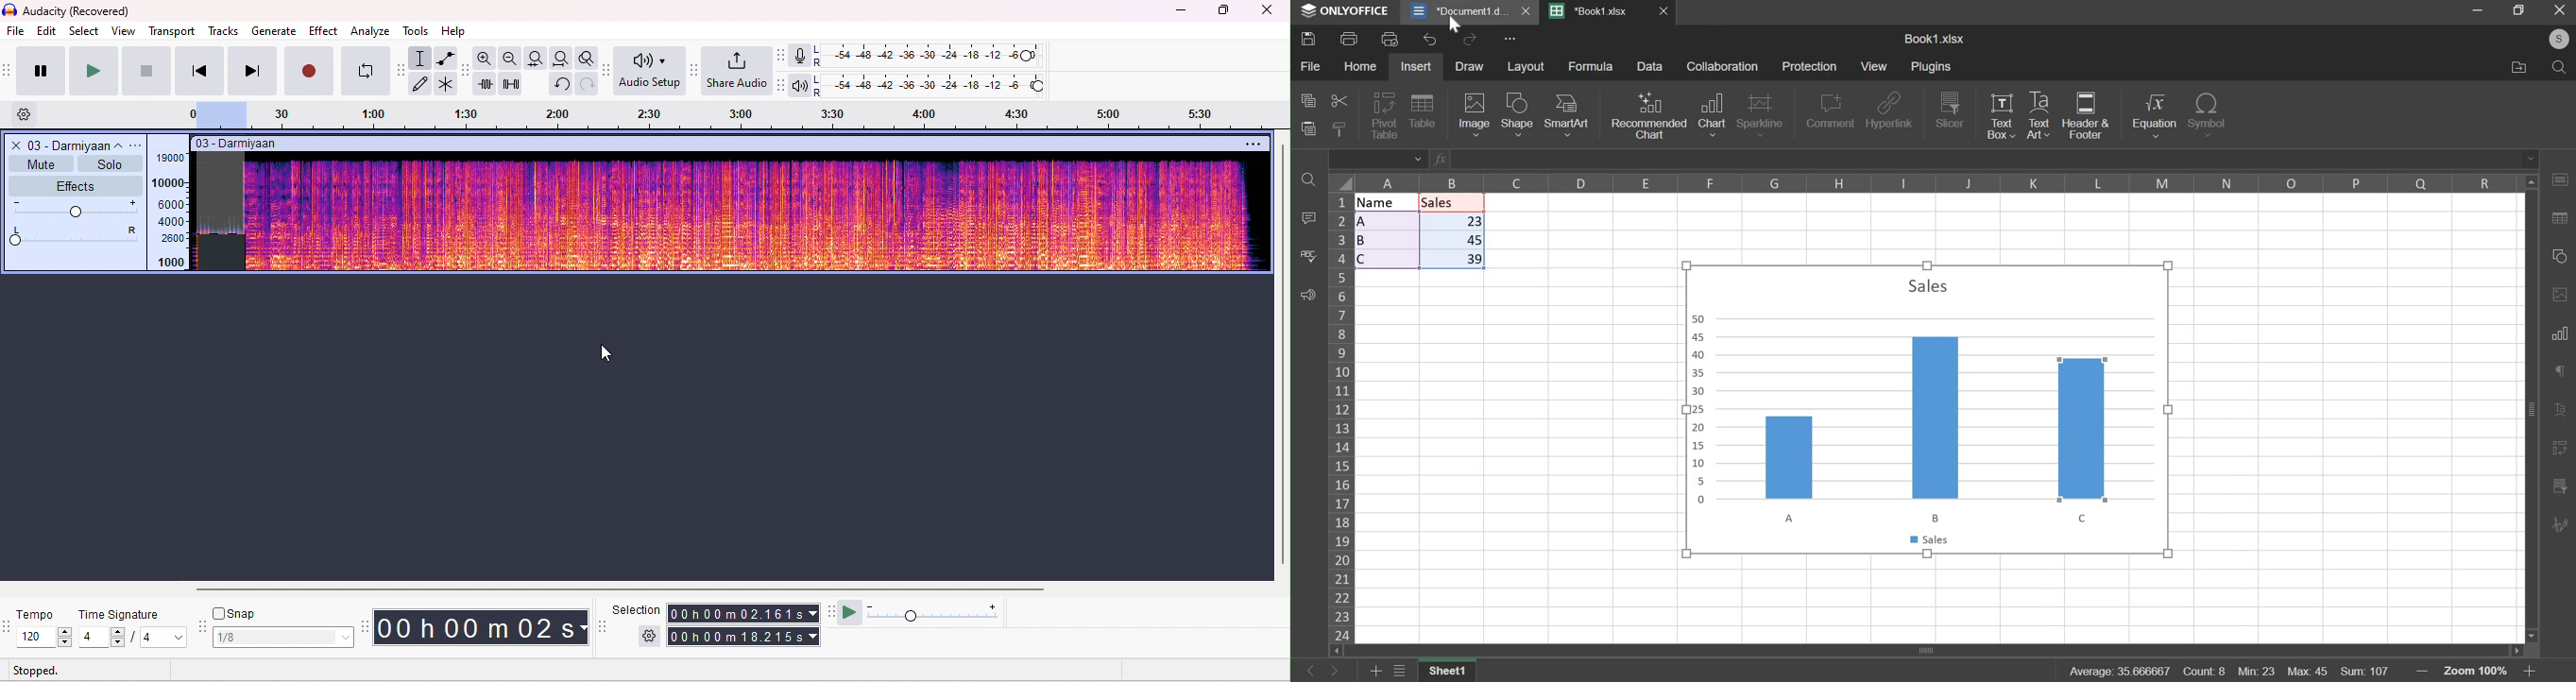 The image size is (2576, 700). I want to click on Formatting Tool, so click(2560, 409).